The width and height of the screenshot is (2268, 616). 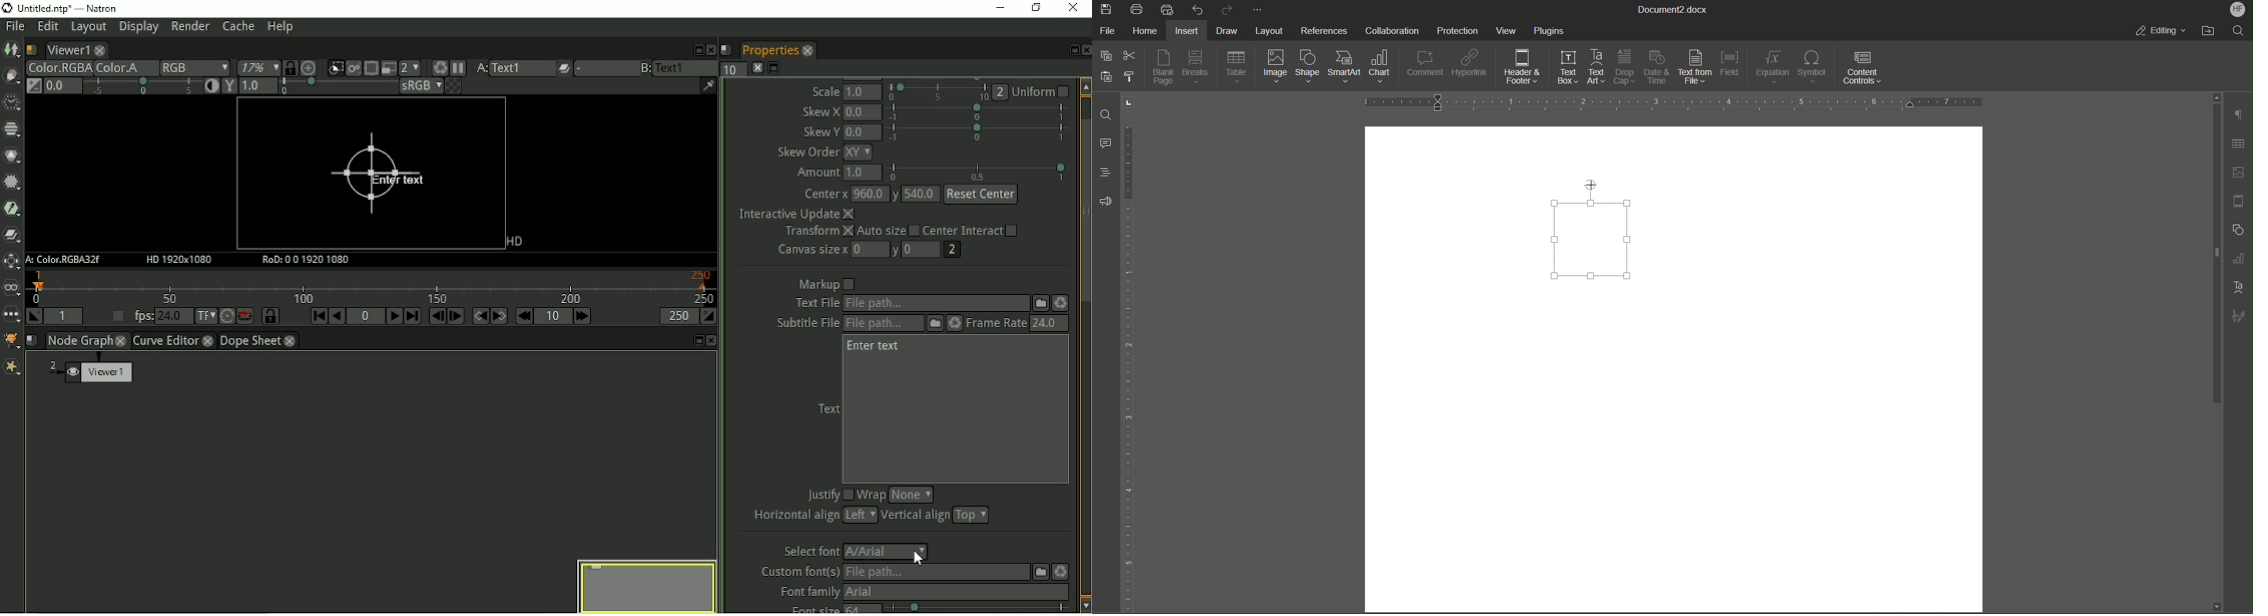 I want to click on Blank Page, so click(x=1163, y=67).